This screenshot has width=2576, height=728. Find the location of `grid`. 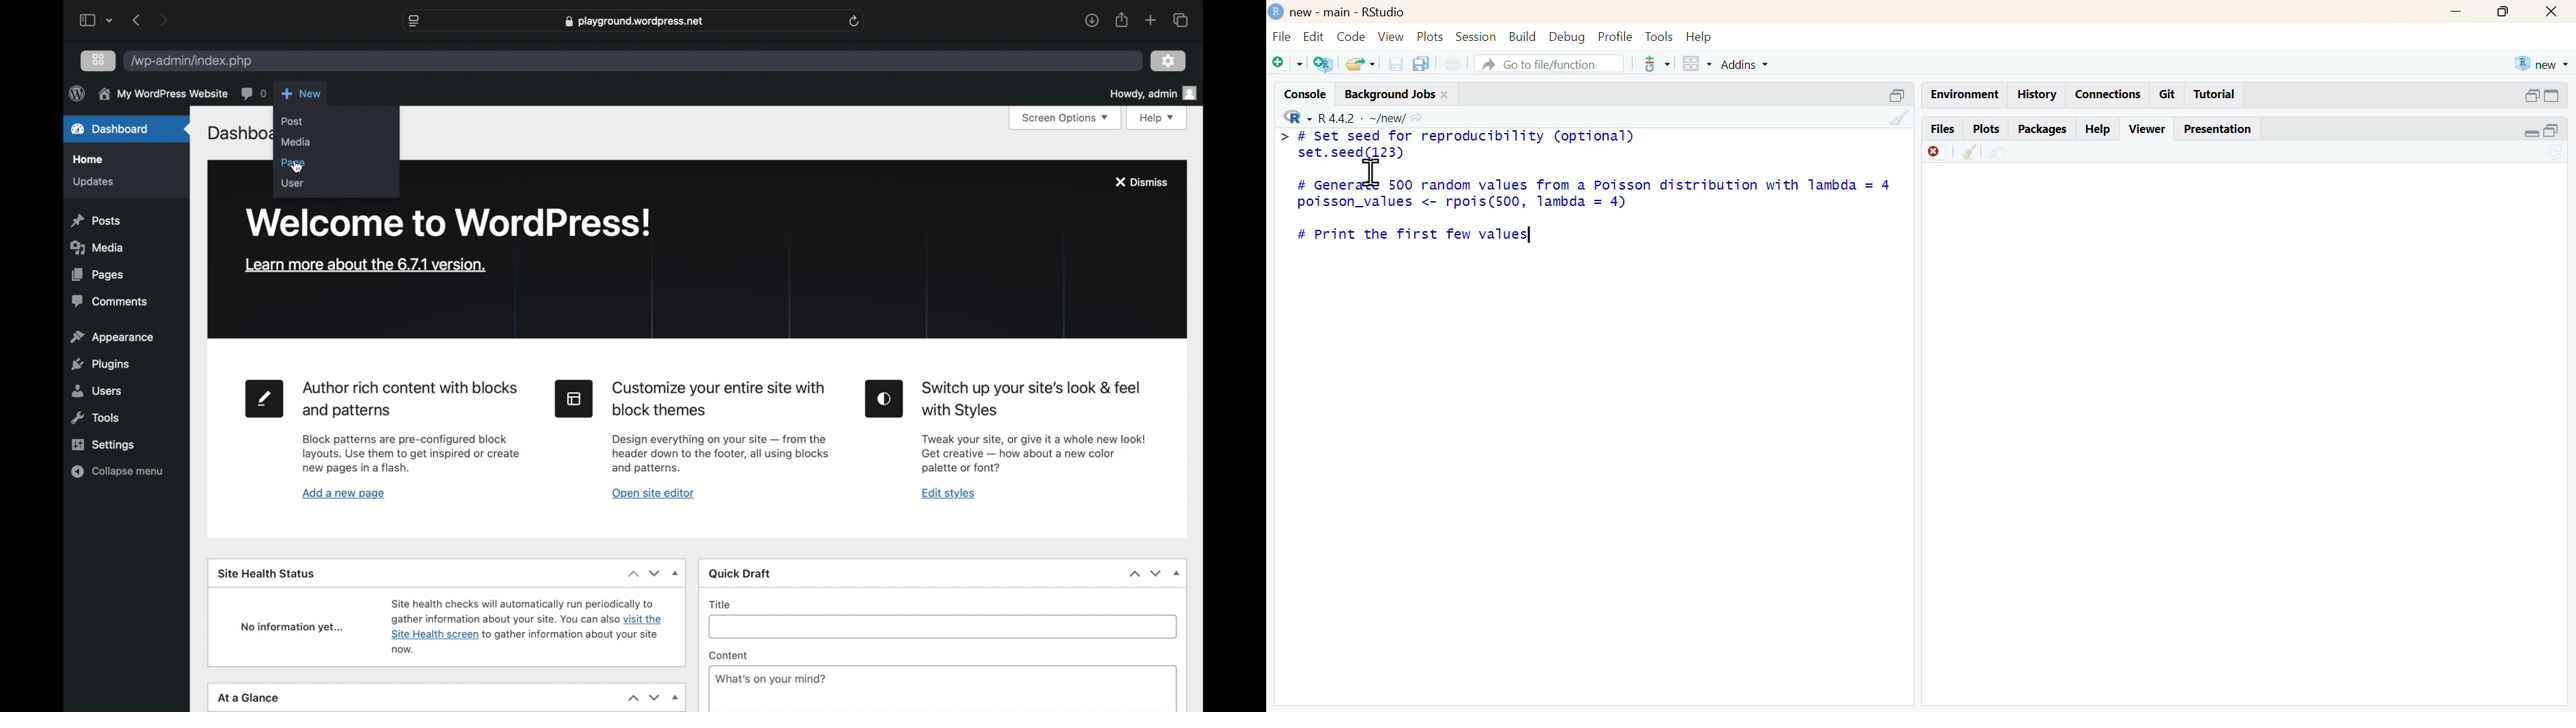

grid is located at coordinates (1699, 63).